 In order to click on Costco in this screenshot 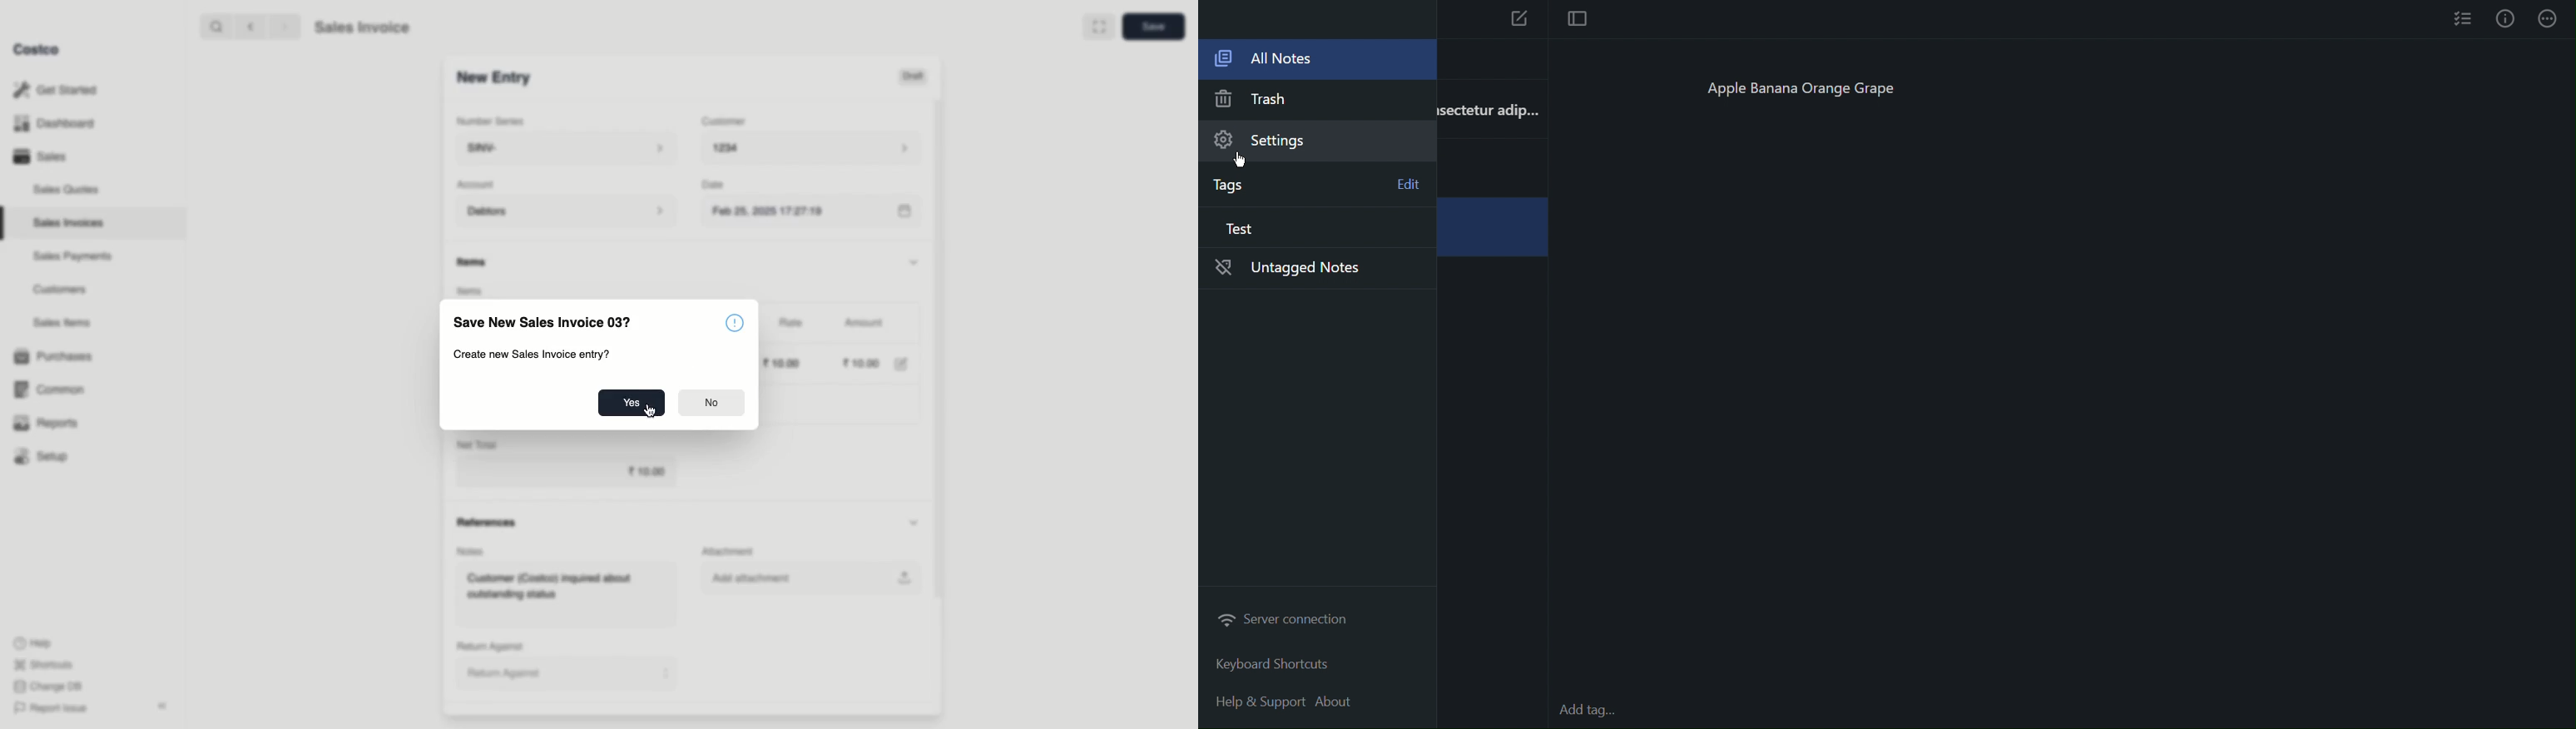, I will do `click(38, 49)`.